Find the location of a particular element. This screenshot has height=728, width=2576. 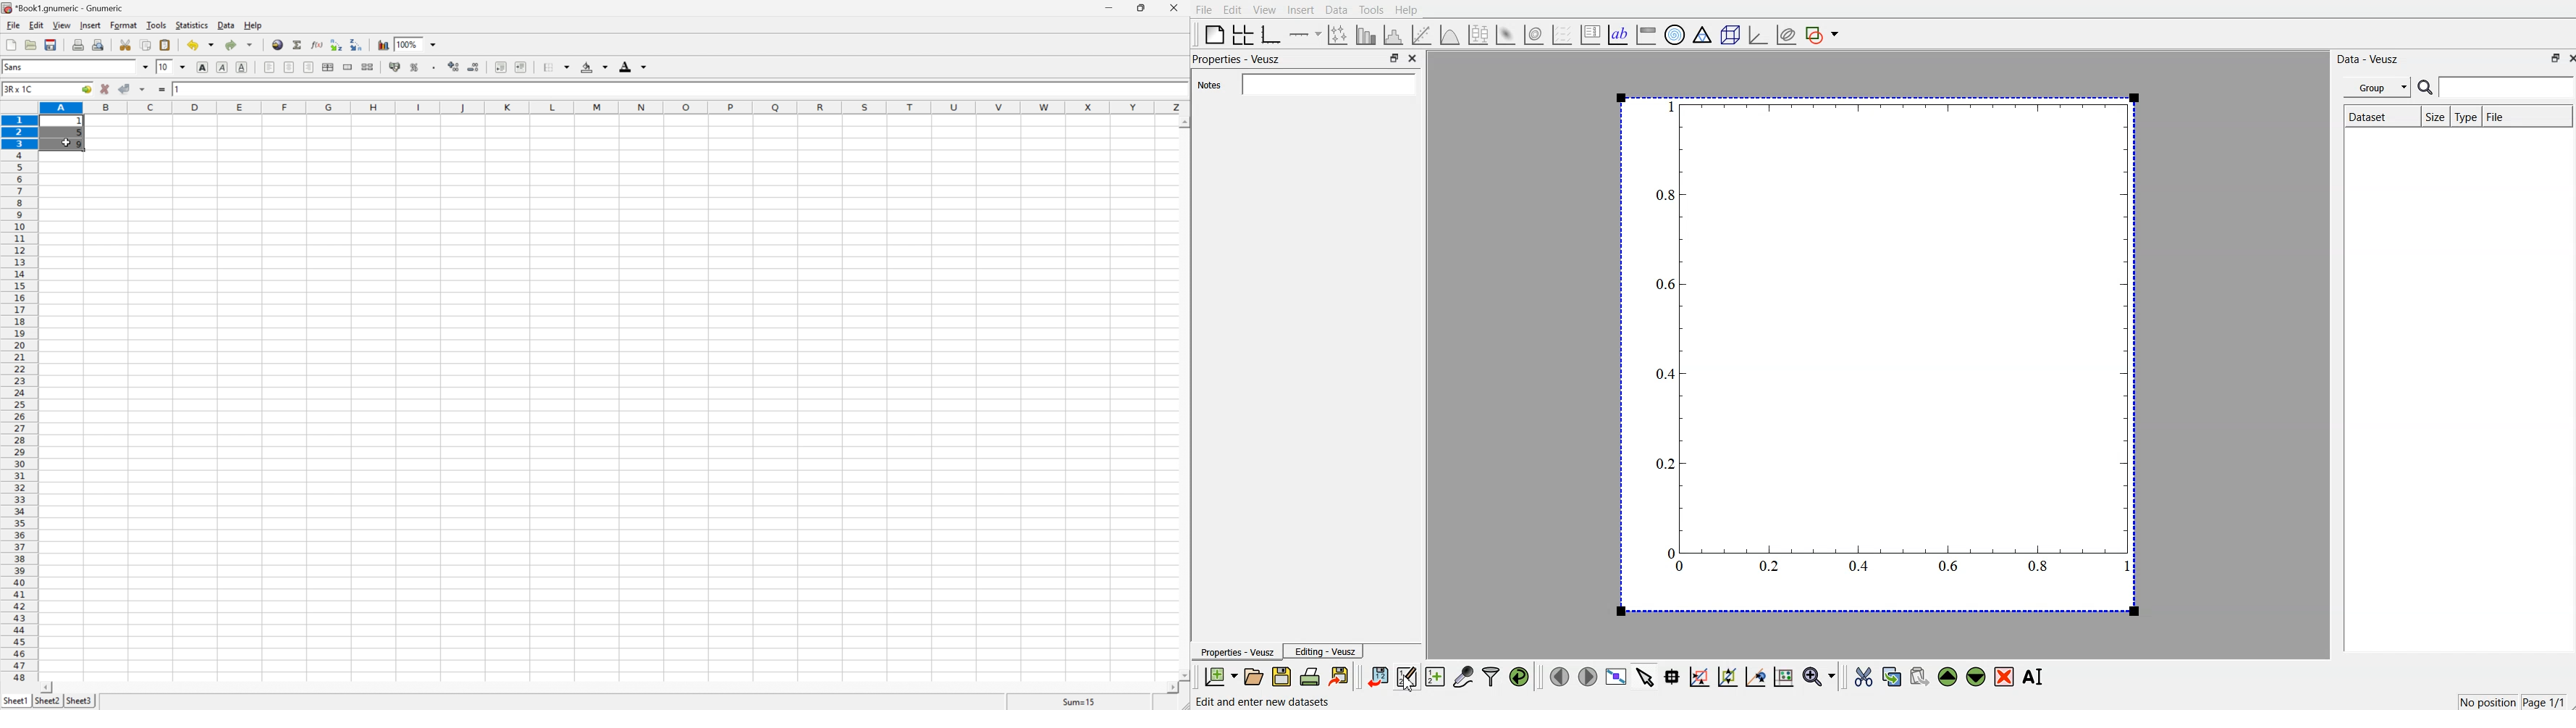

decrease indent is located at coordinates (502, 67).